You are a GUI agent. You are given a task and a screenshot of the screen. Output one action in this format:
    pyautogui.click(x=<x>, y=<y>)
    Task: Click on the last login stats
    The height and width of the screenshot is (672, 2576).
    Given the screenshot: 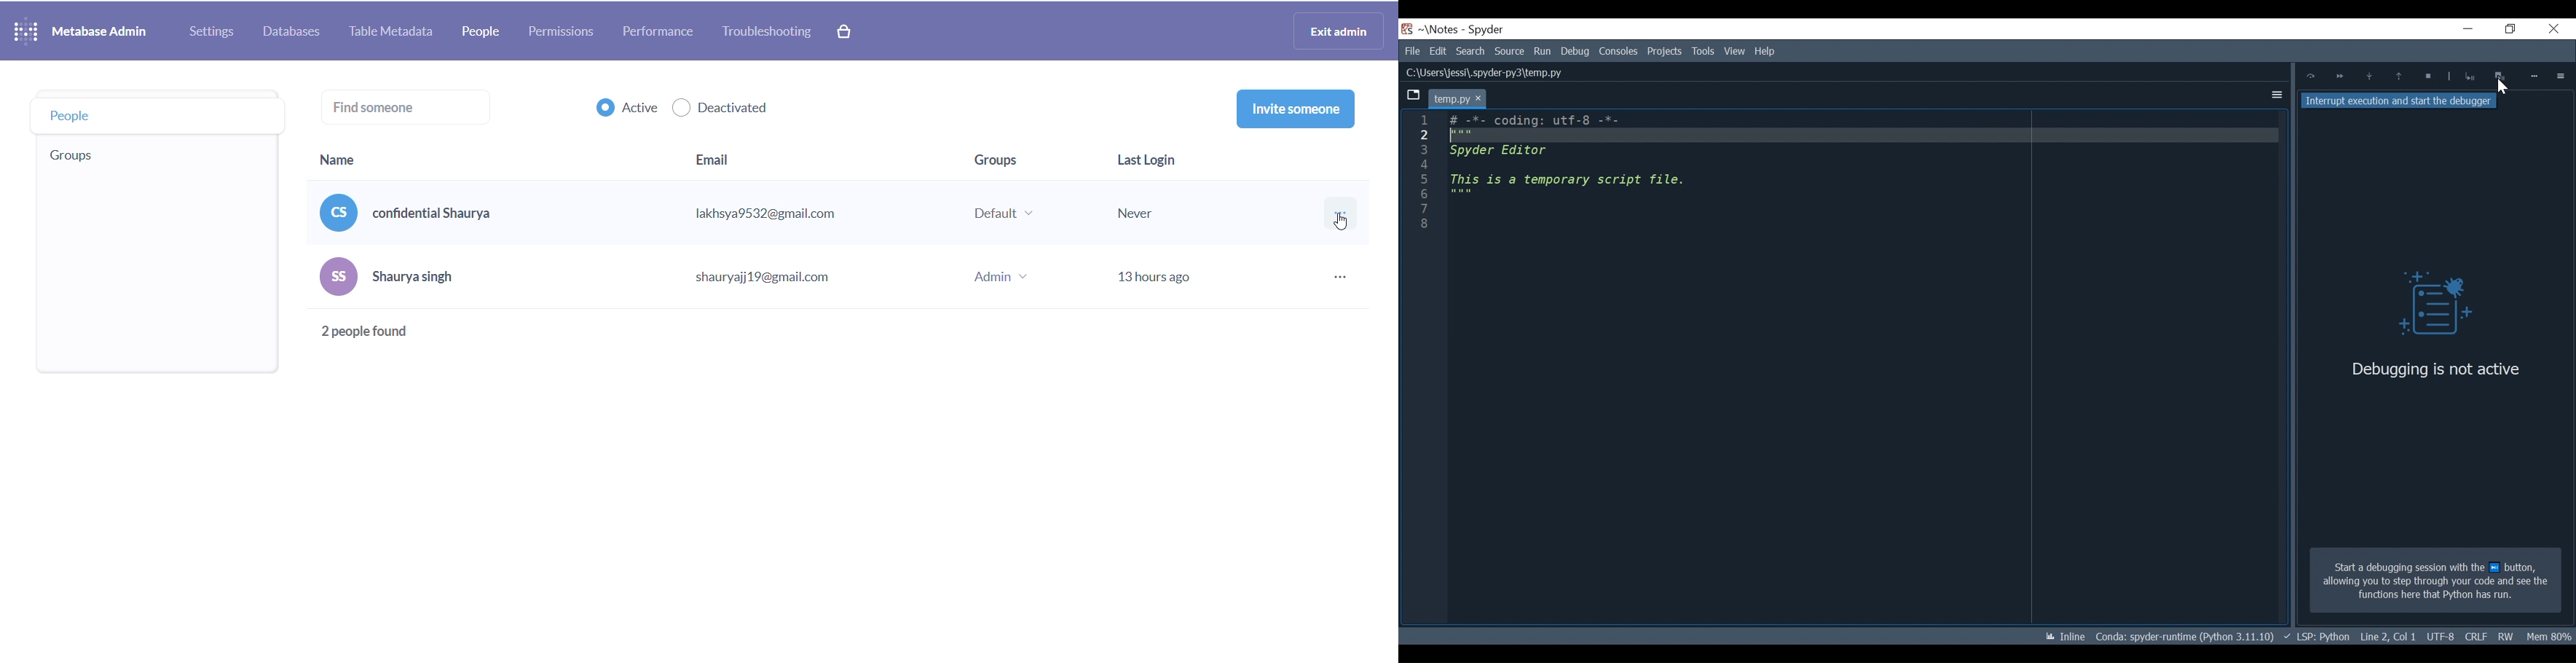 What is the action you would take?
    pyautogui.click(x=1174, y=214)
    